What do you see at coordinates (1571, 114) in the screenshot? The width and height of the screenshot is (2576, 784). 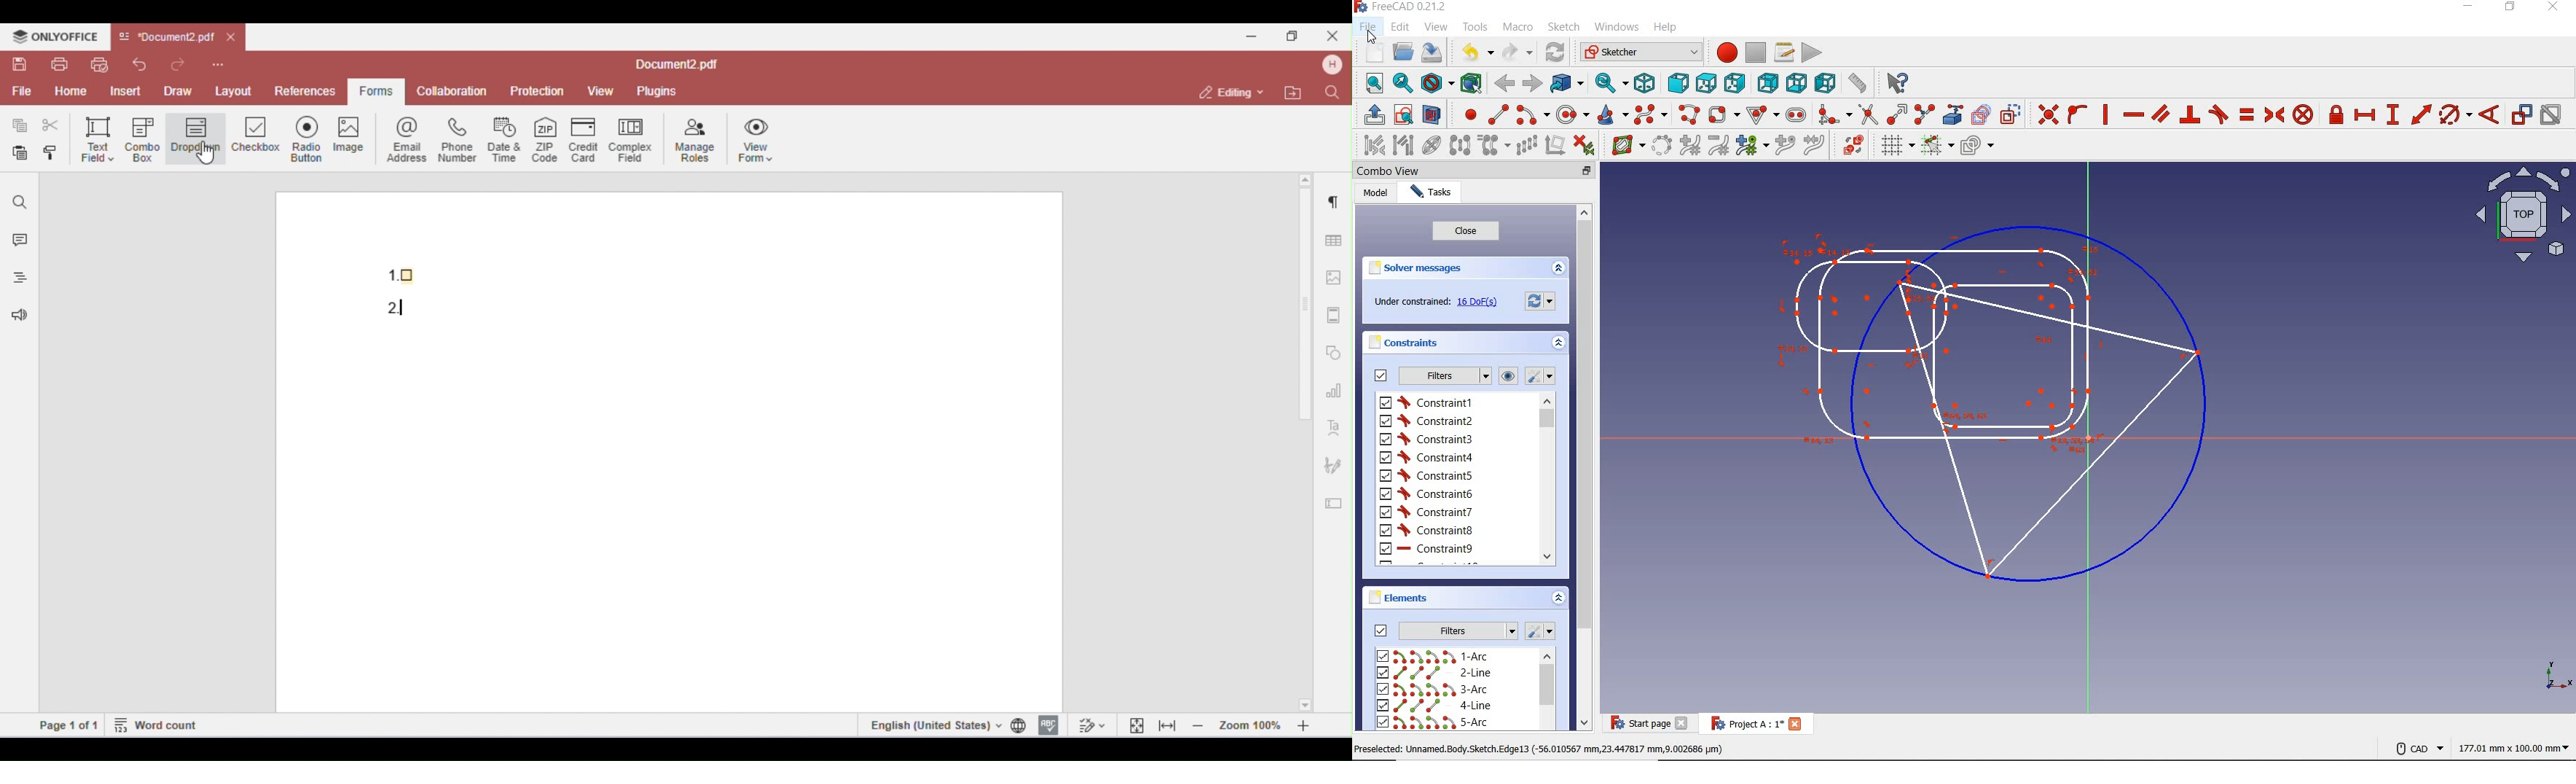 I see `create circle` at bounding box center [1571, 114].